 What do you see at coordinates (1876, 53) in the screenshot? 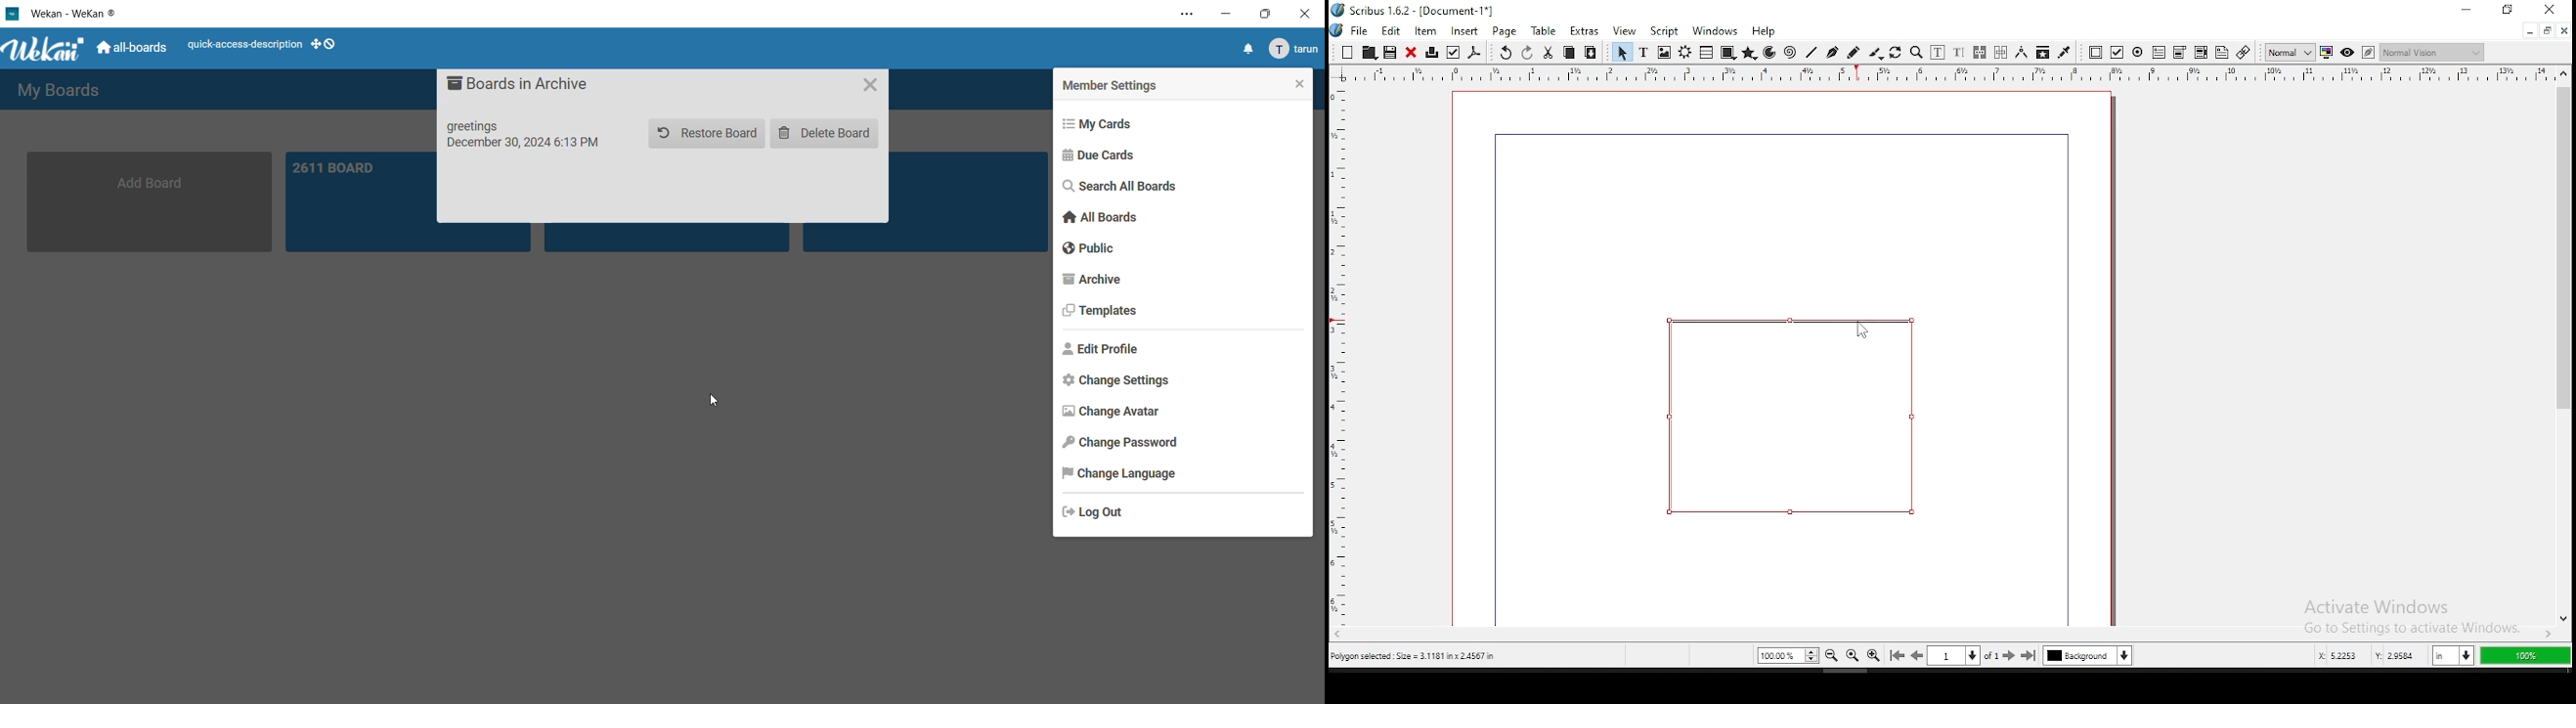
I see `calligraphy line` at bounding box center [1876, 53].